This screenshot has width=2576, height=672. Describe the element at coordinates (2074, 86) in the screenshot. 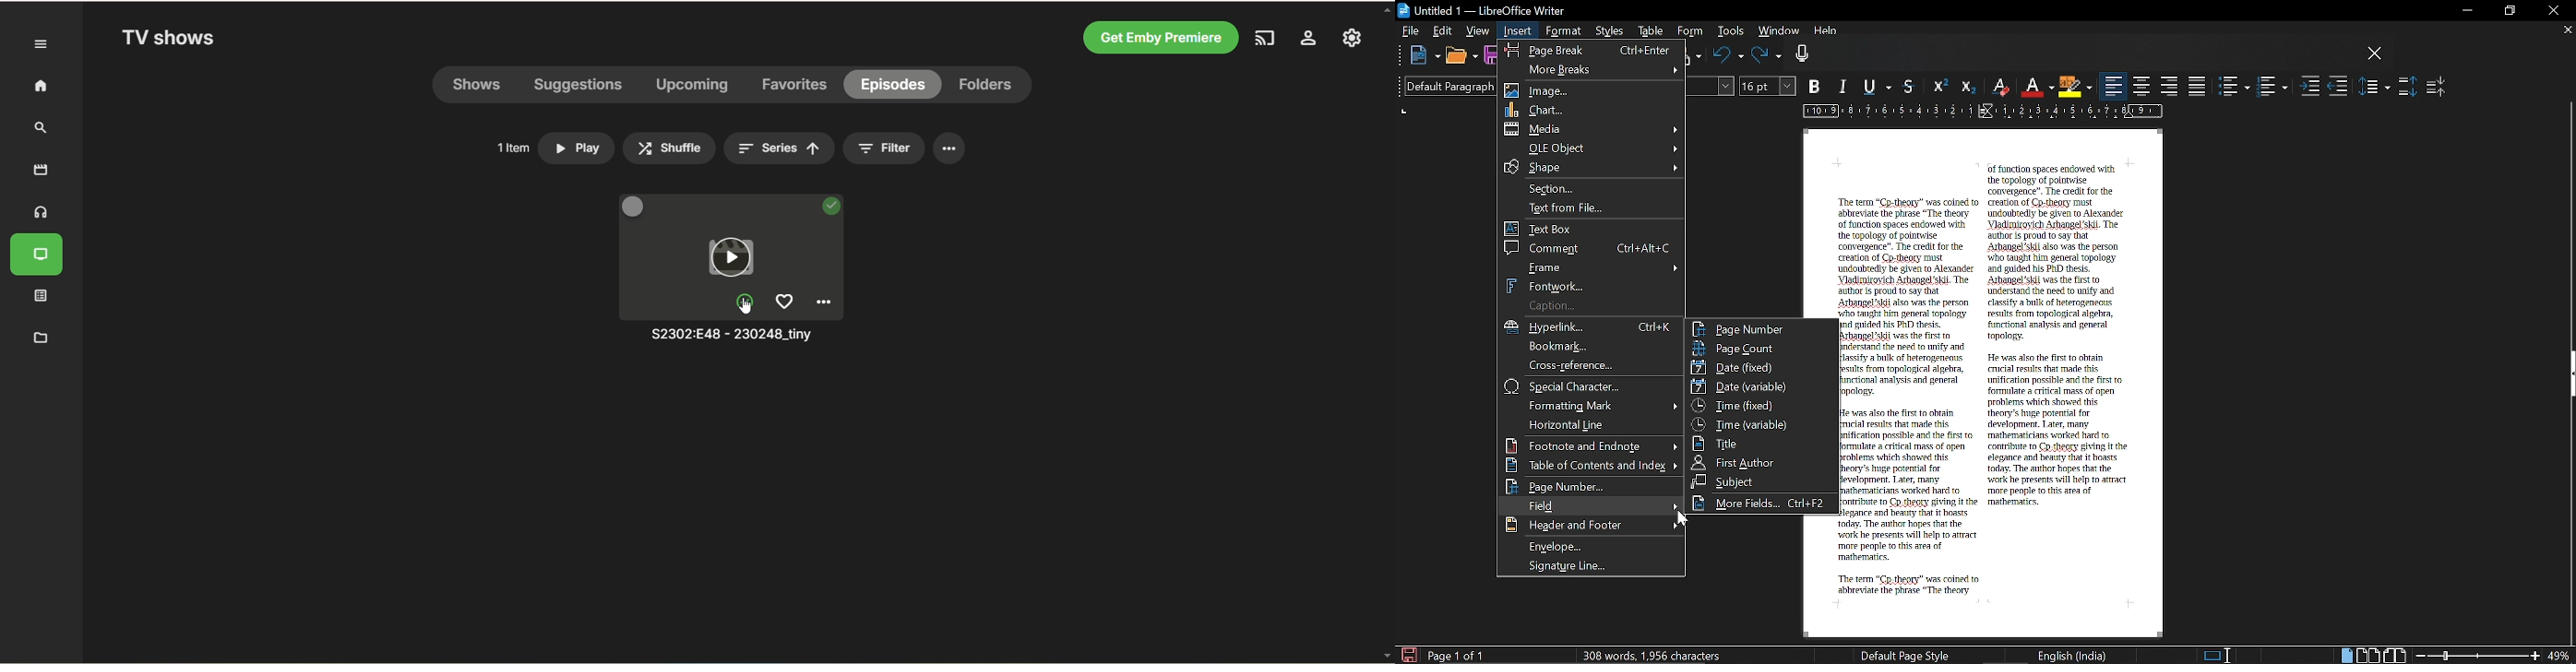

I see `Highlight` at that location.